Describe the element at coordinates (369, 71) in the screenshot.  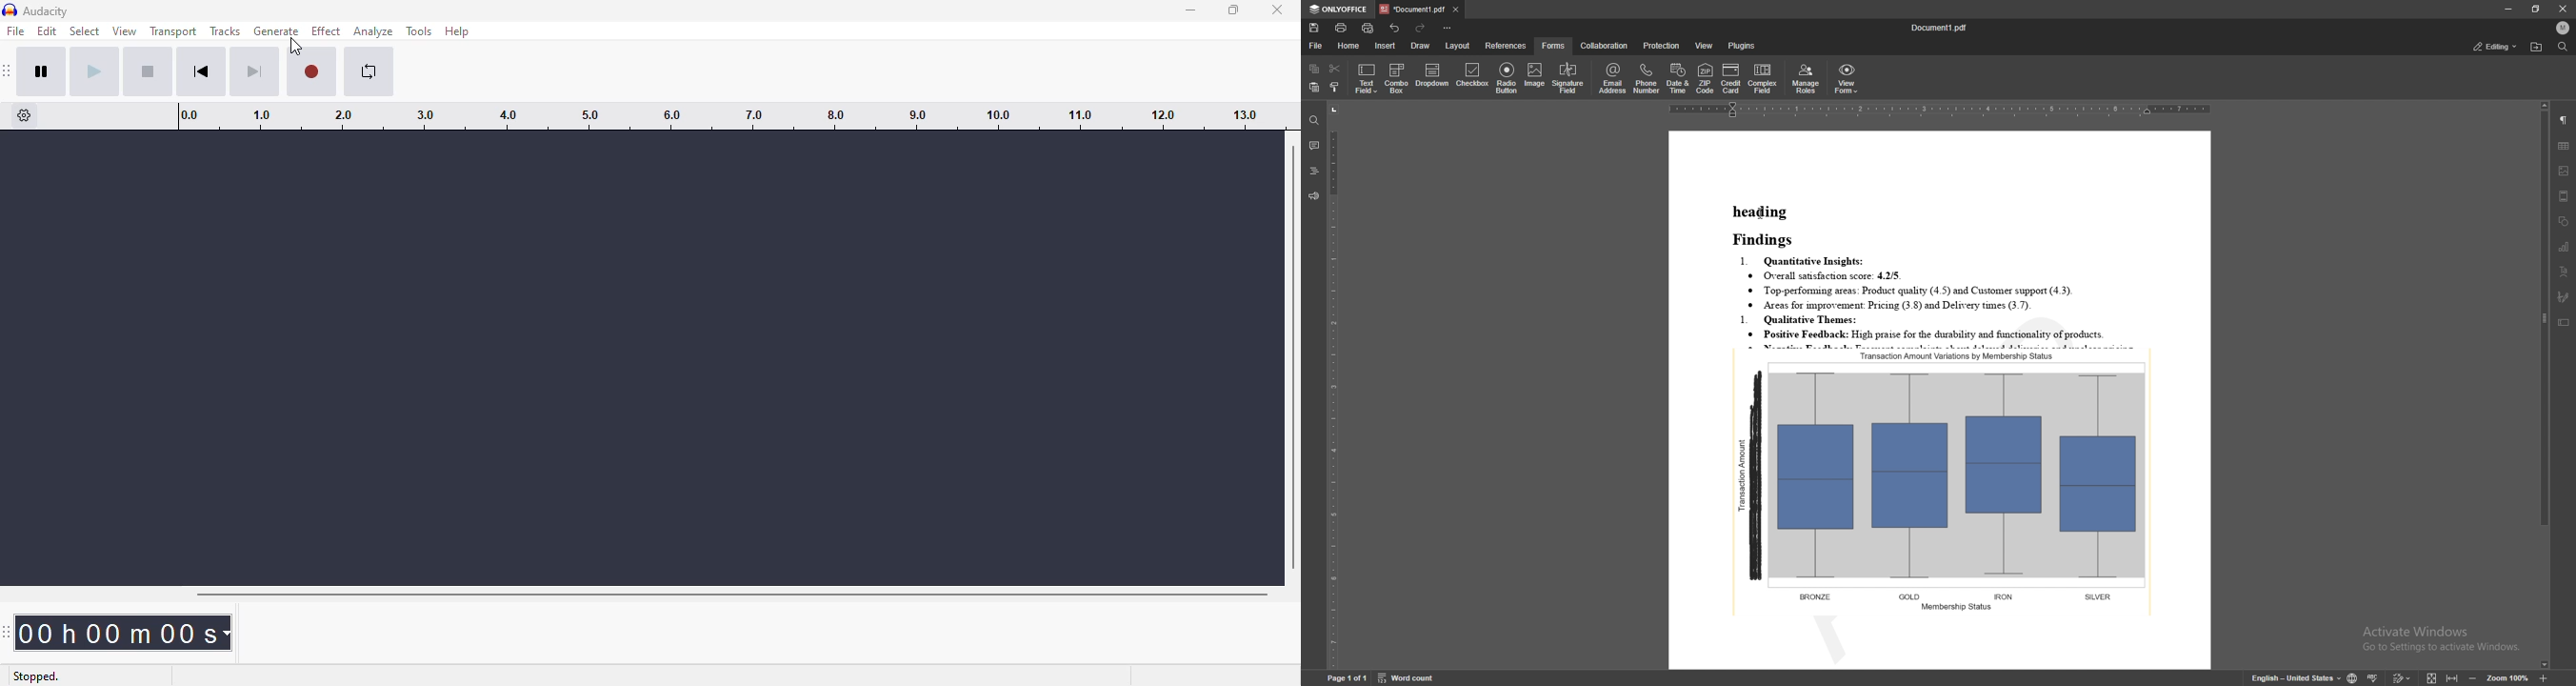
I see `enable looping` at that location.